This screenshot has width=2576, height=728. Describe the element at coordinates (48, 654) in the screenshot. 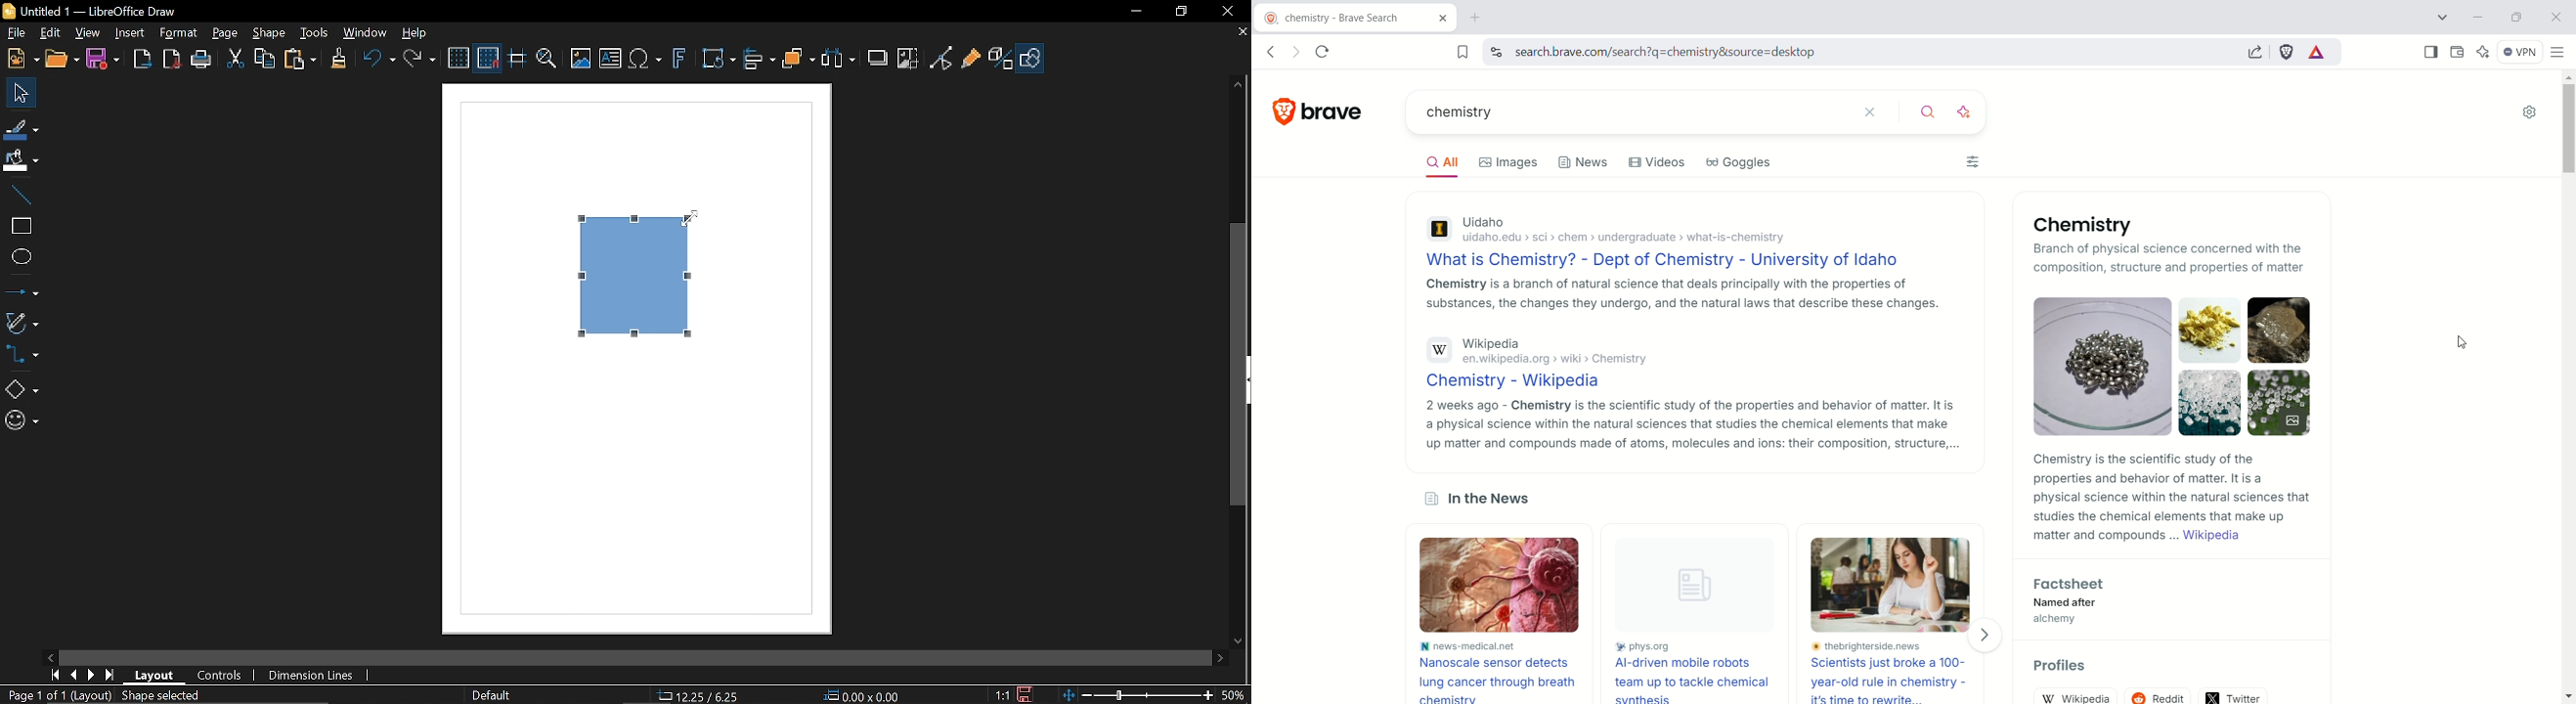

I see `Move left` at that location.